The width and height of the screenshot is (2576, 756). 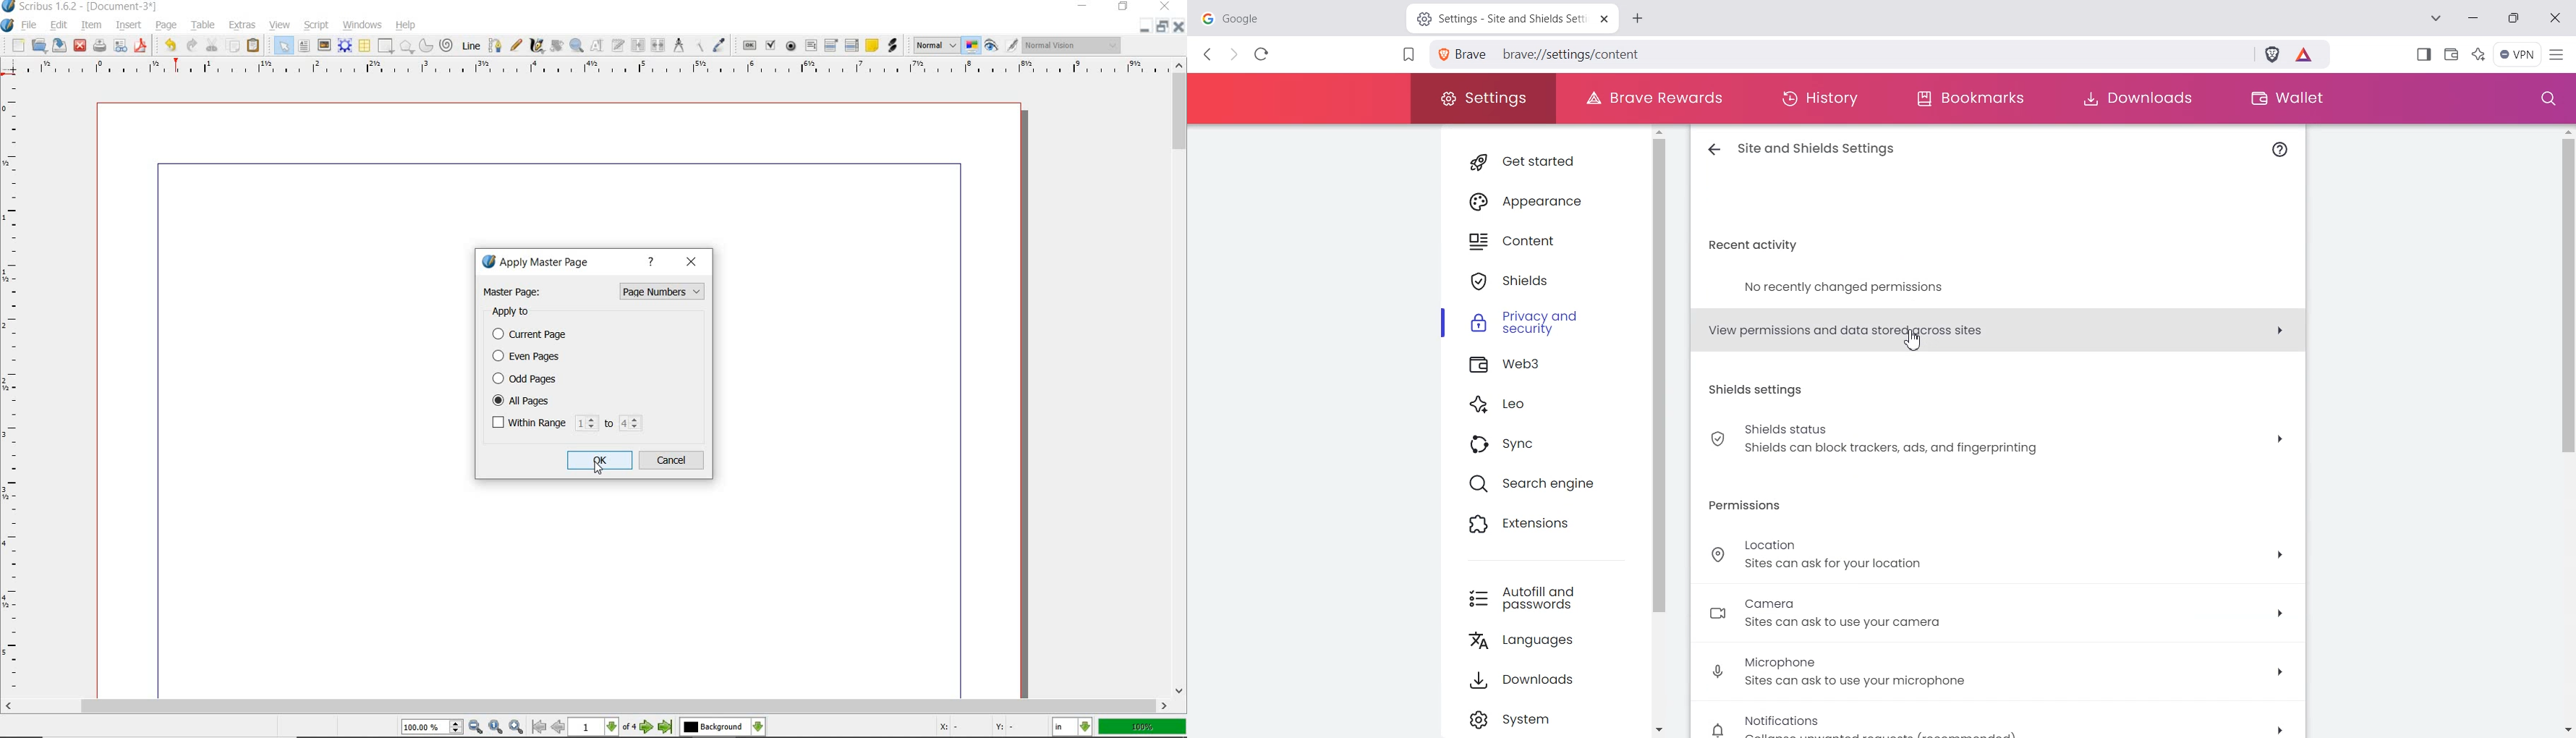 I want to click on close, so click(x=693, y=262).